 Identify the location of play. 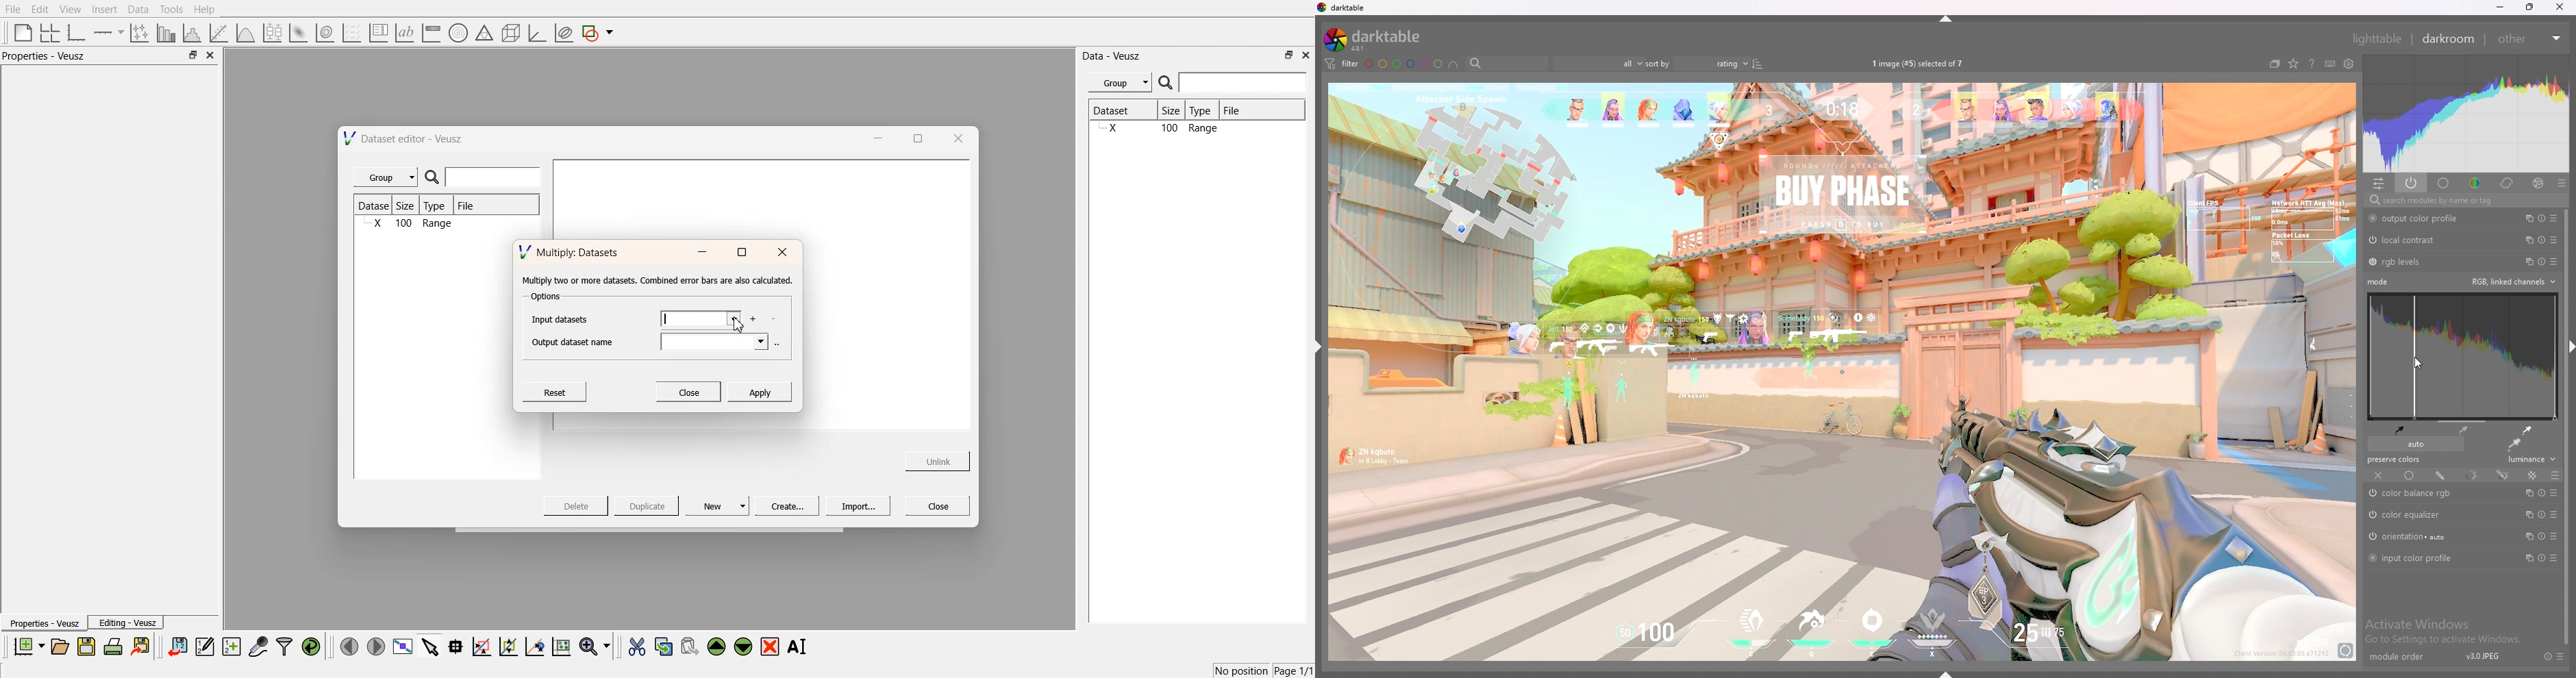
(2542, 514).